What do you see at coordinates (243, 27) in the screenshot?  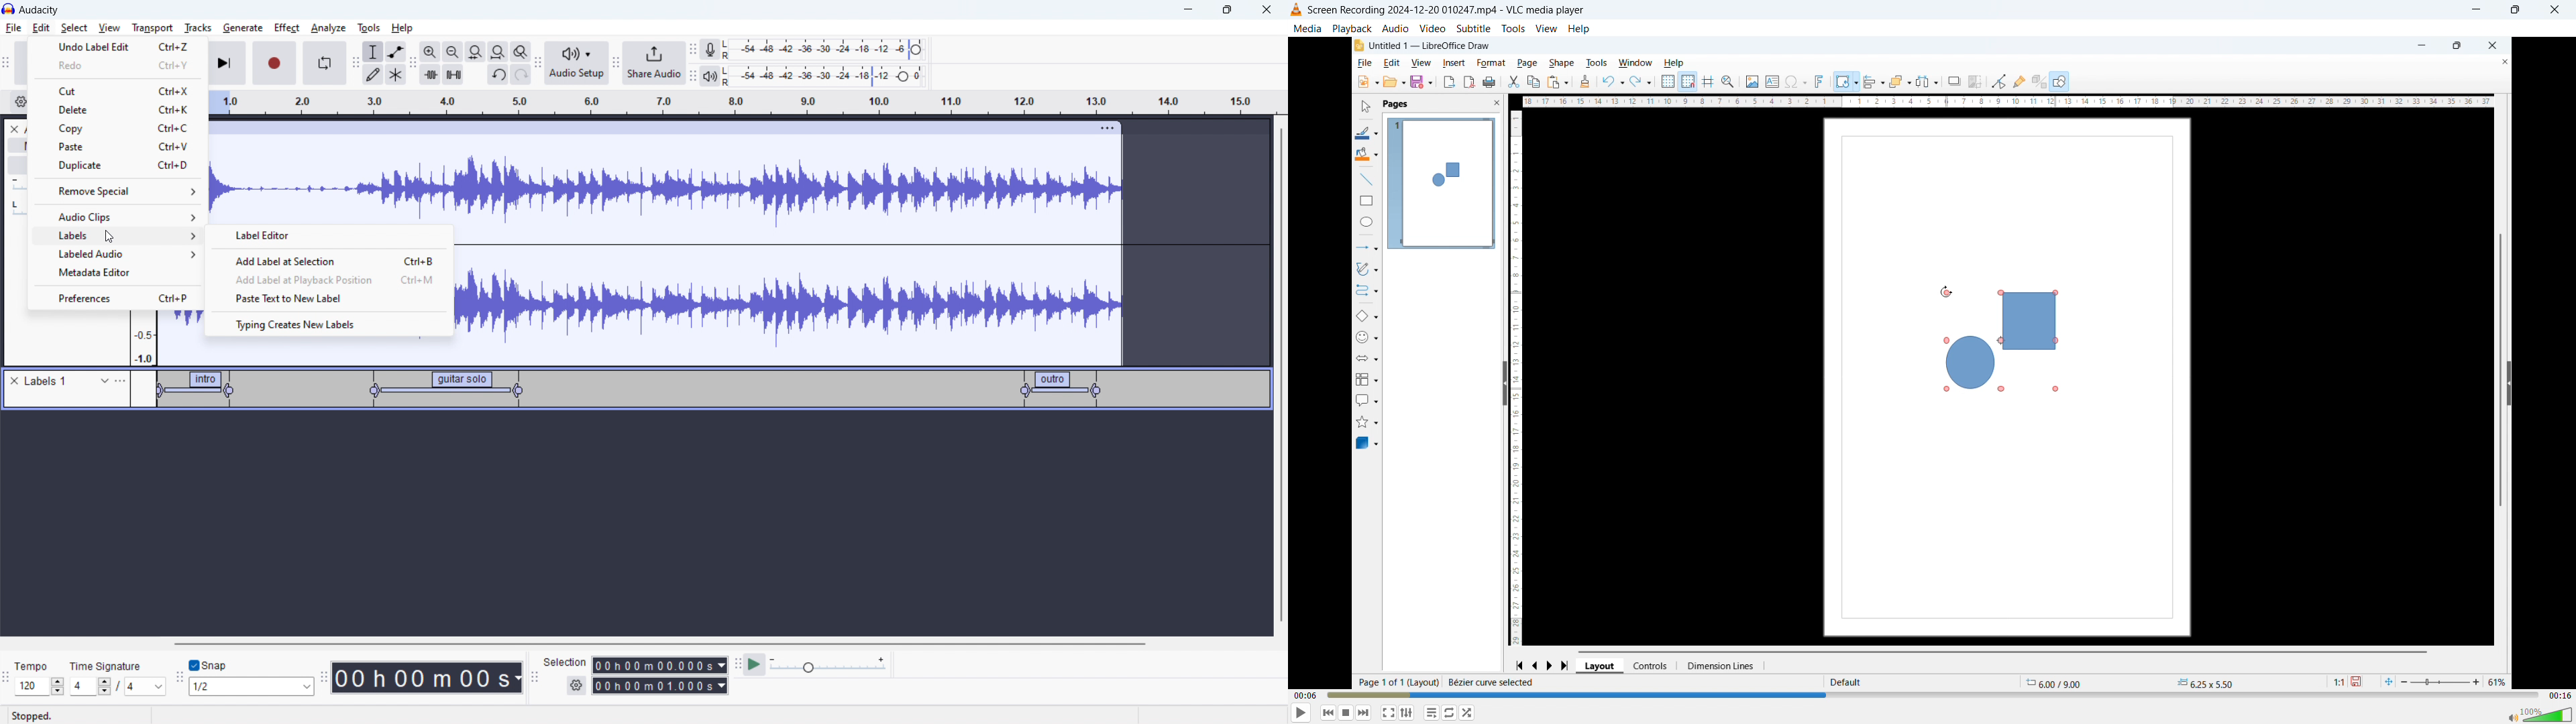 I see `generate` at bounding box center [243, 27].